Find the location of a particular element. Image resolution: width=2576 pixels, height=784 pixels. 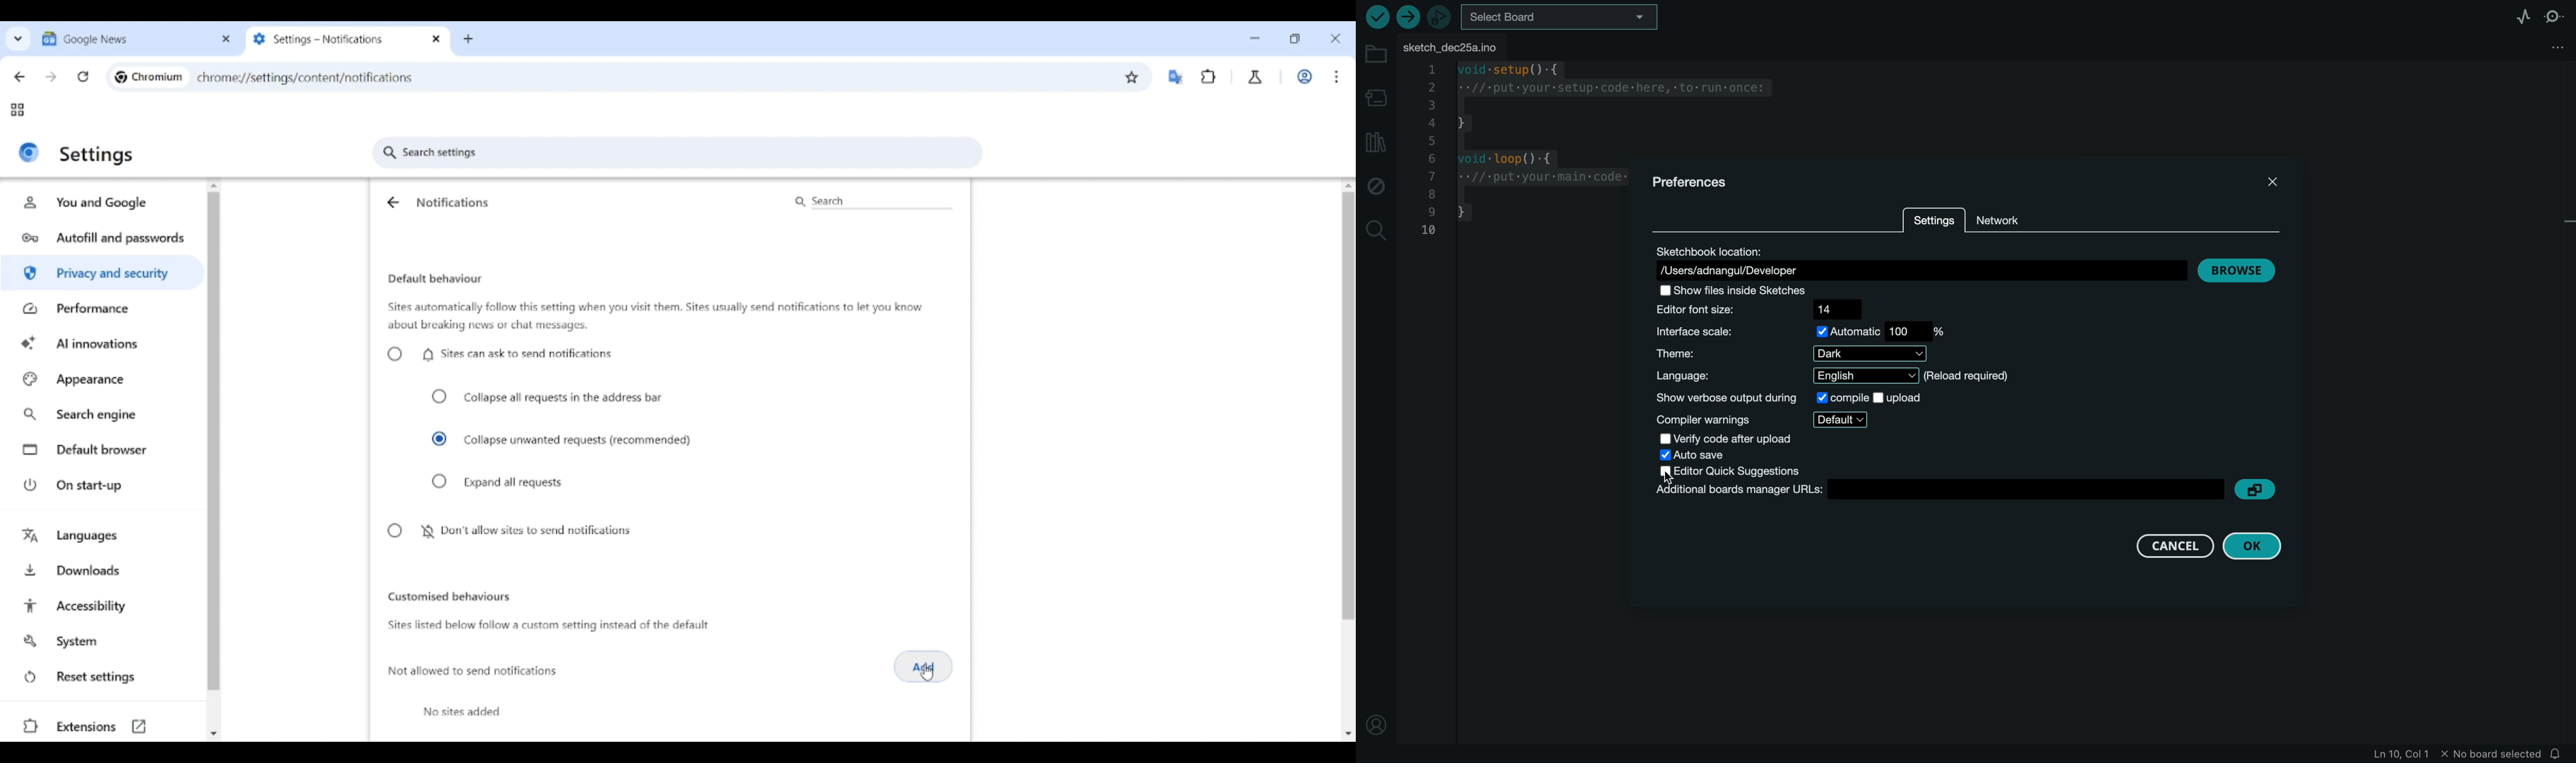

Quick slide to top is located at coordinates (1348, 186).